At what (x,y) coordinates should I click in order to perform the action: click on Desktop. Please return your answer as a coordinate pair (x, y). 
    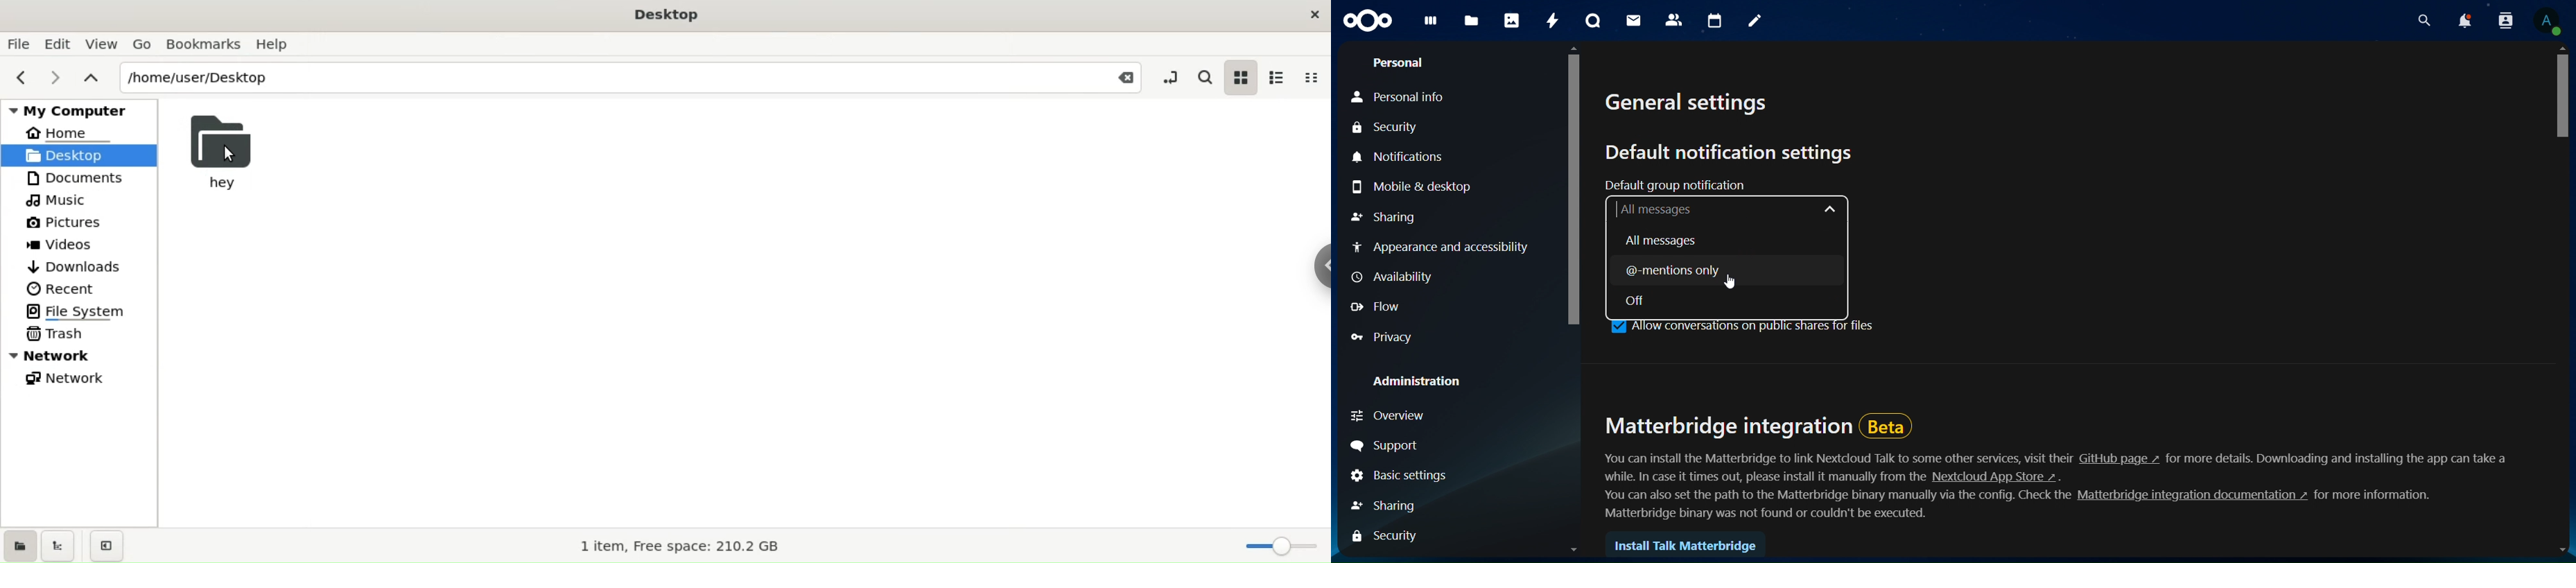
    Looking at the image, I should click on (80, 154).